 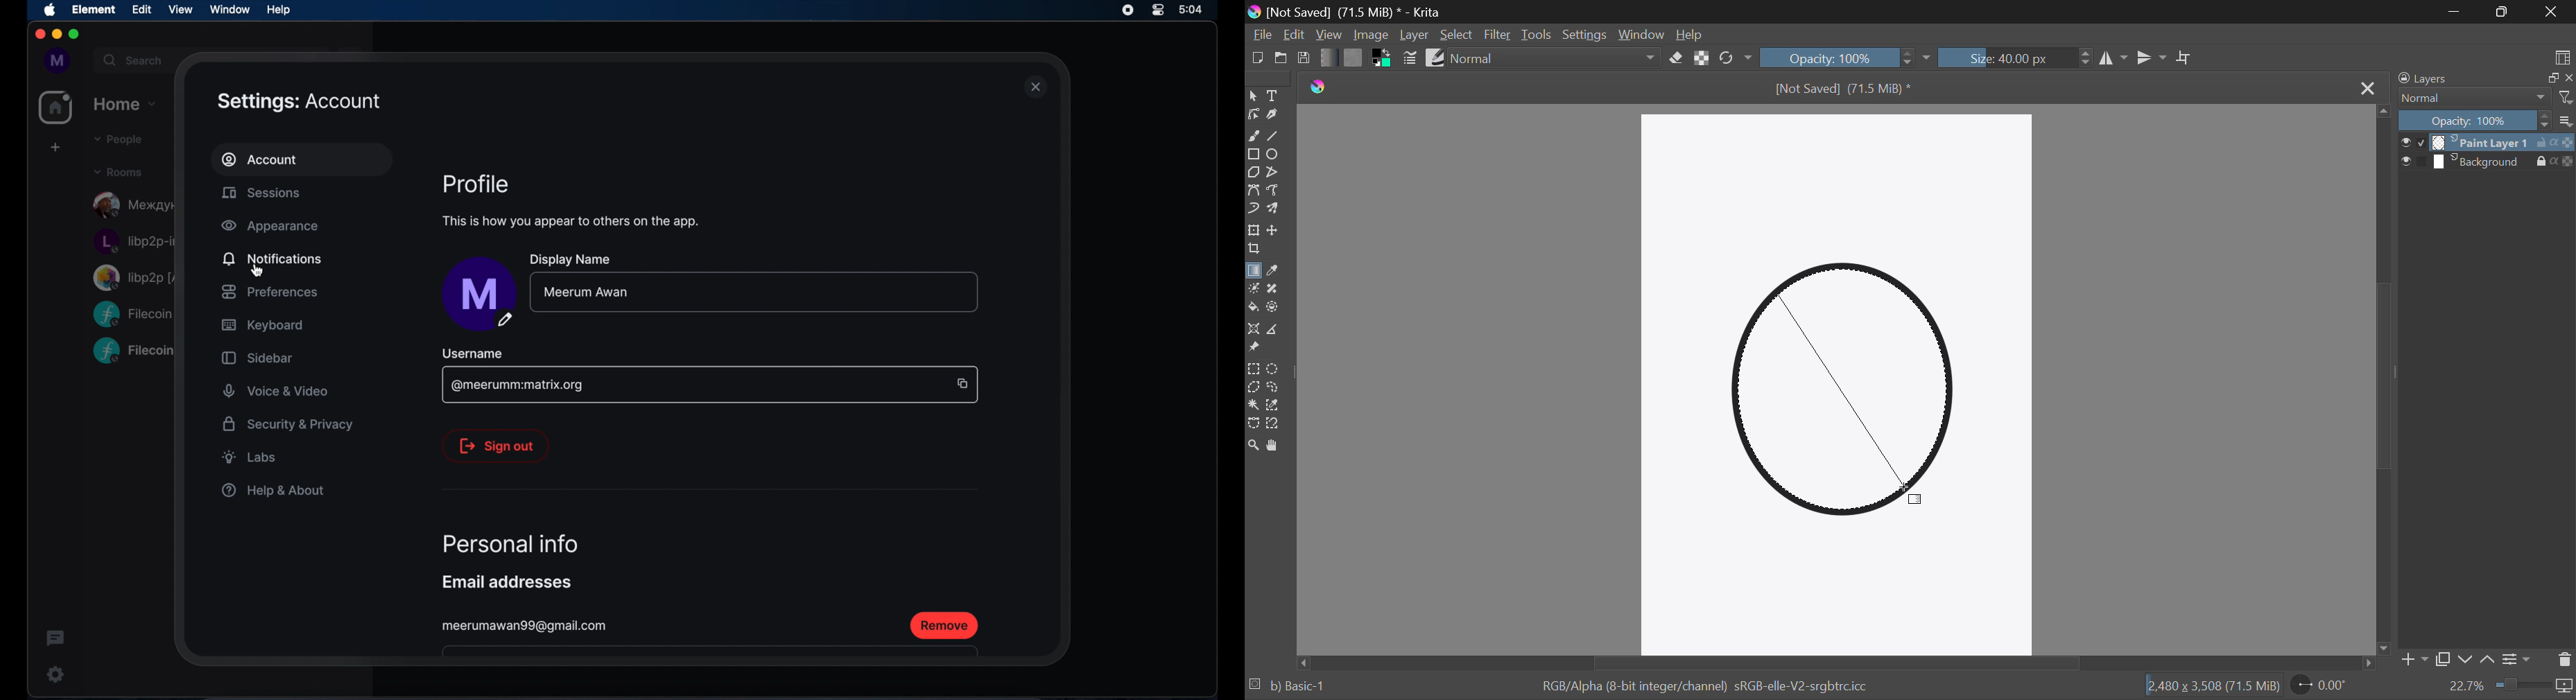 What do you see at coordinates (1304, 58) in the screenshot?
I see `Save` at bounding box center [1304, 58].